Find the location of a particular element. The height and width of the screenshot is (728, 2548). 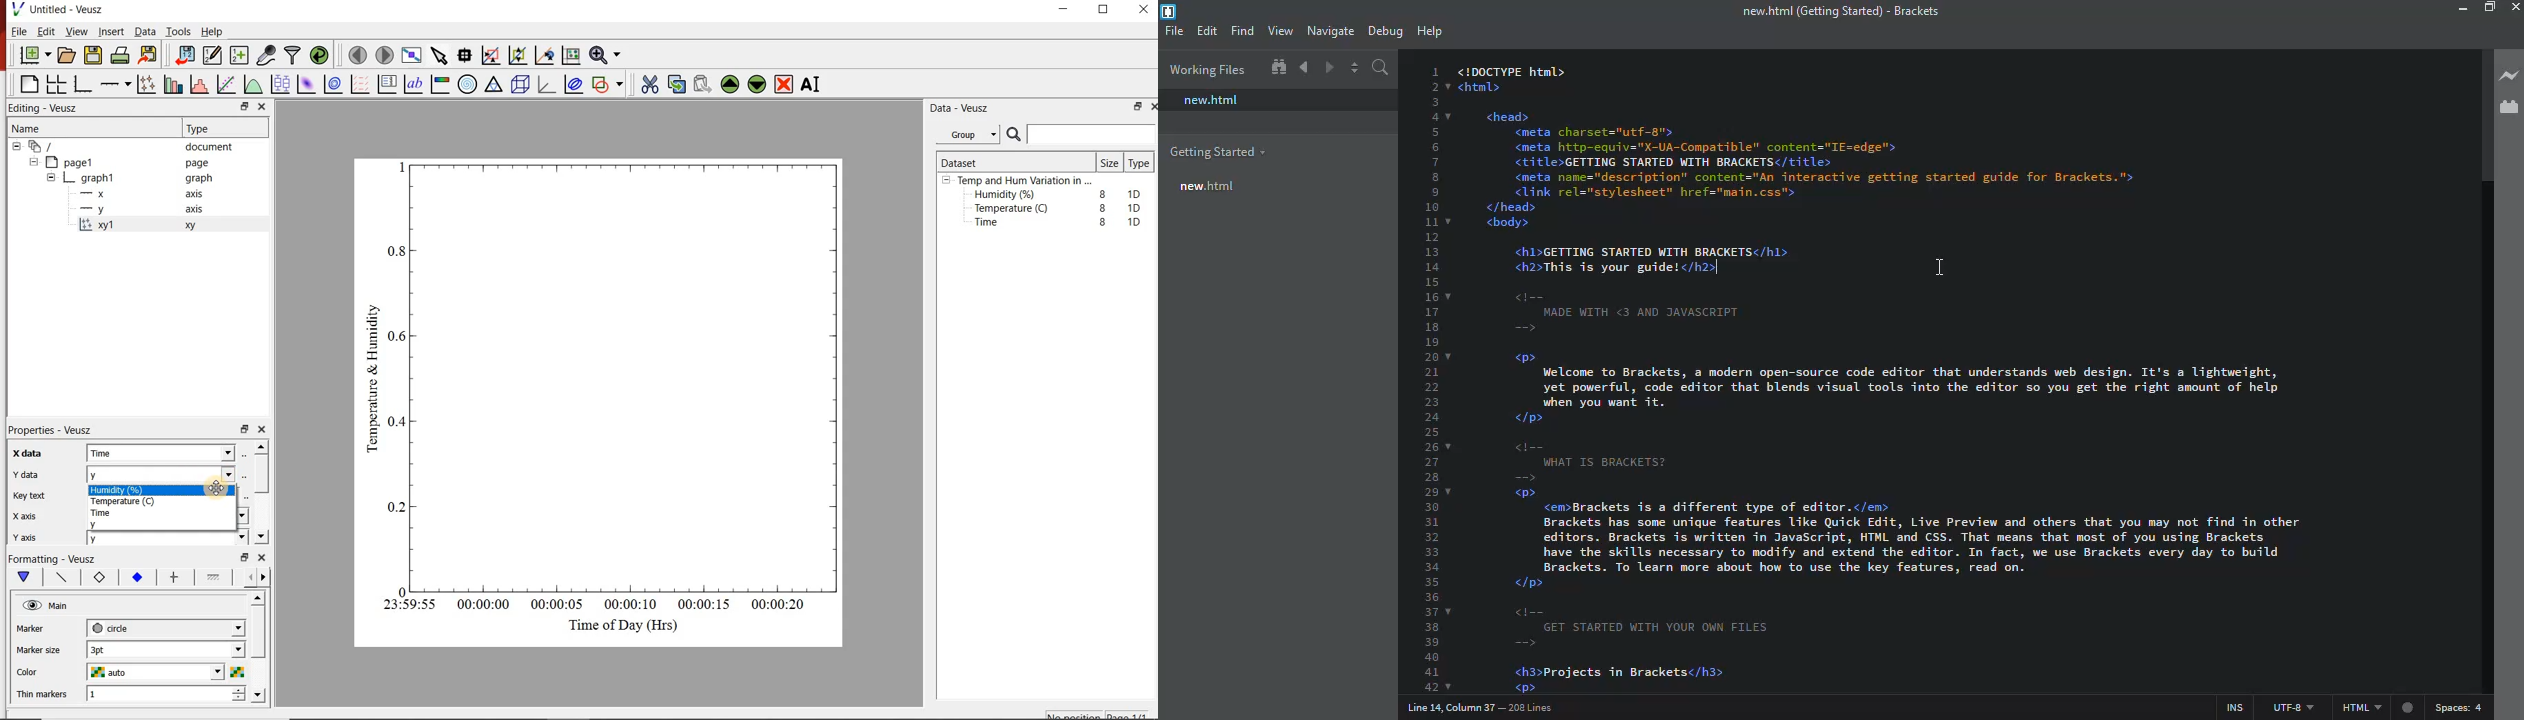

Thin Markers is located at coordinates (44, 695).